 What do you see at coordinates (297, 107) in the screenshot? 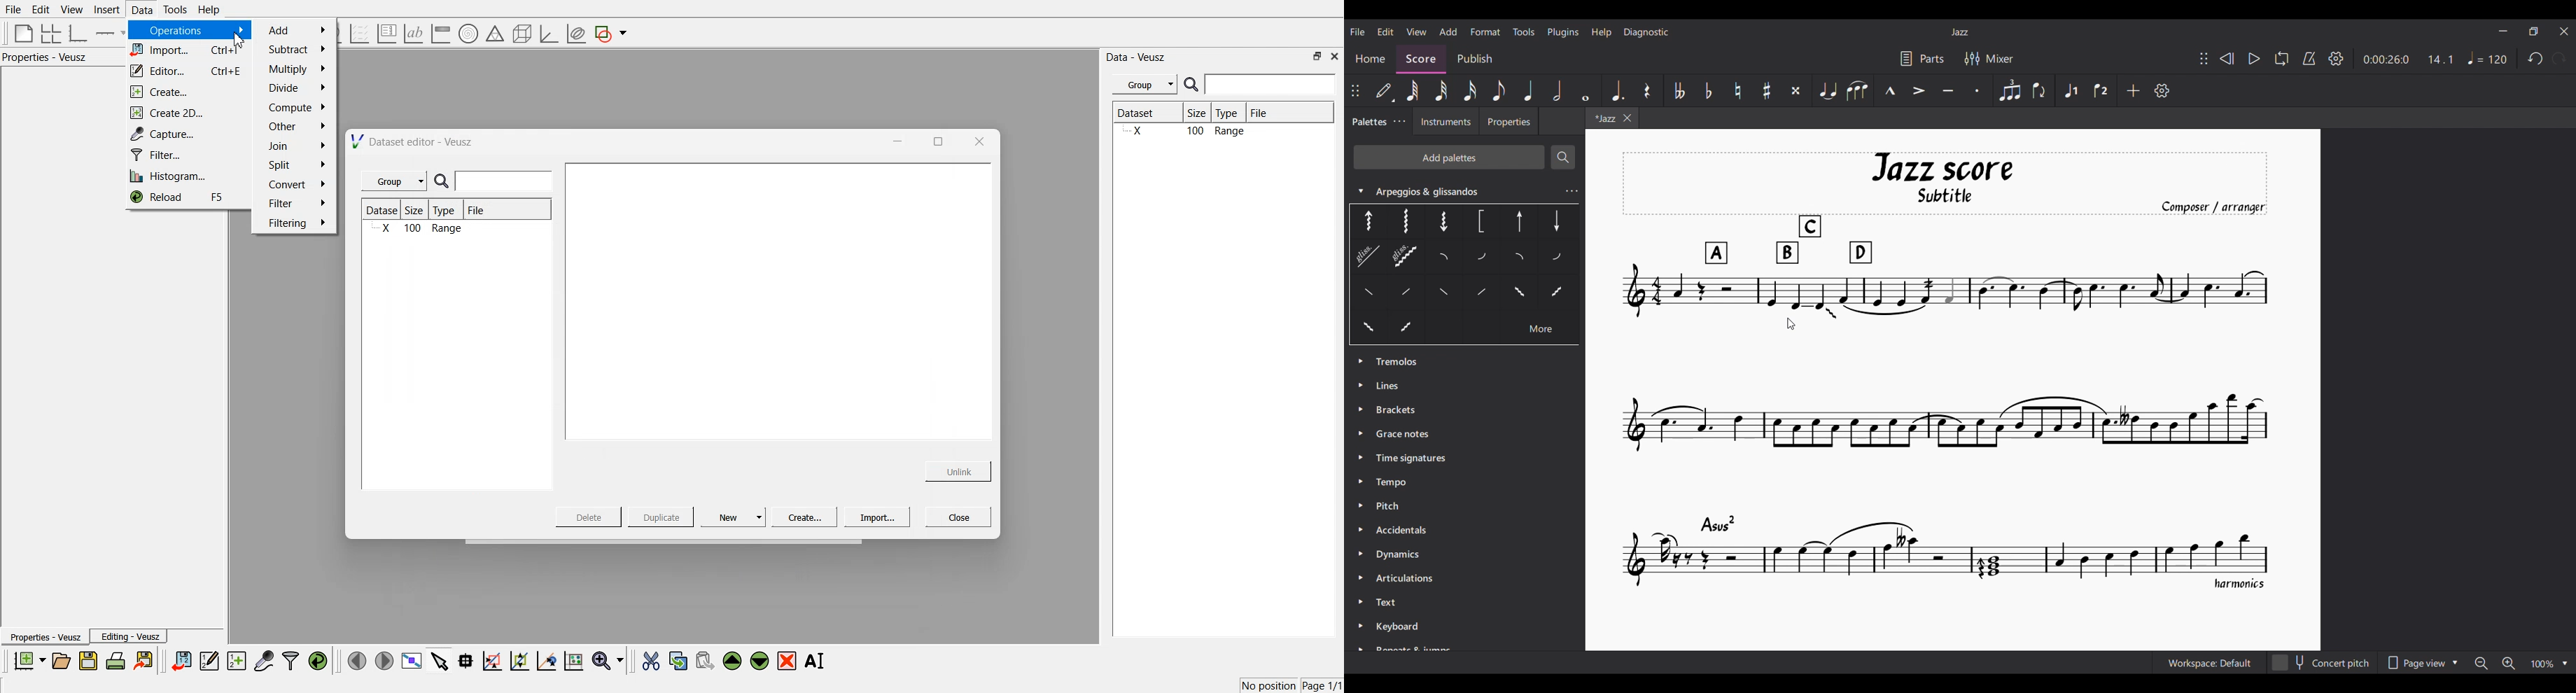
I see `Compute` at bounding box center [297, 107].